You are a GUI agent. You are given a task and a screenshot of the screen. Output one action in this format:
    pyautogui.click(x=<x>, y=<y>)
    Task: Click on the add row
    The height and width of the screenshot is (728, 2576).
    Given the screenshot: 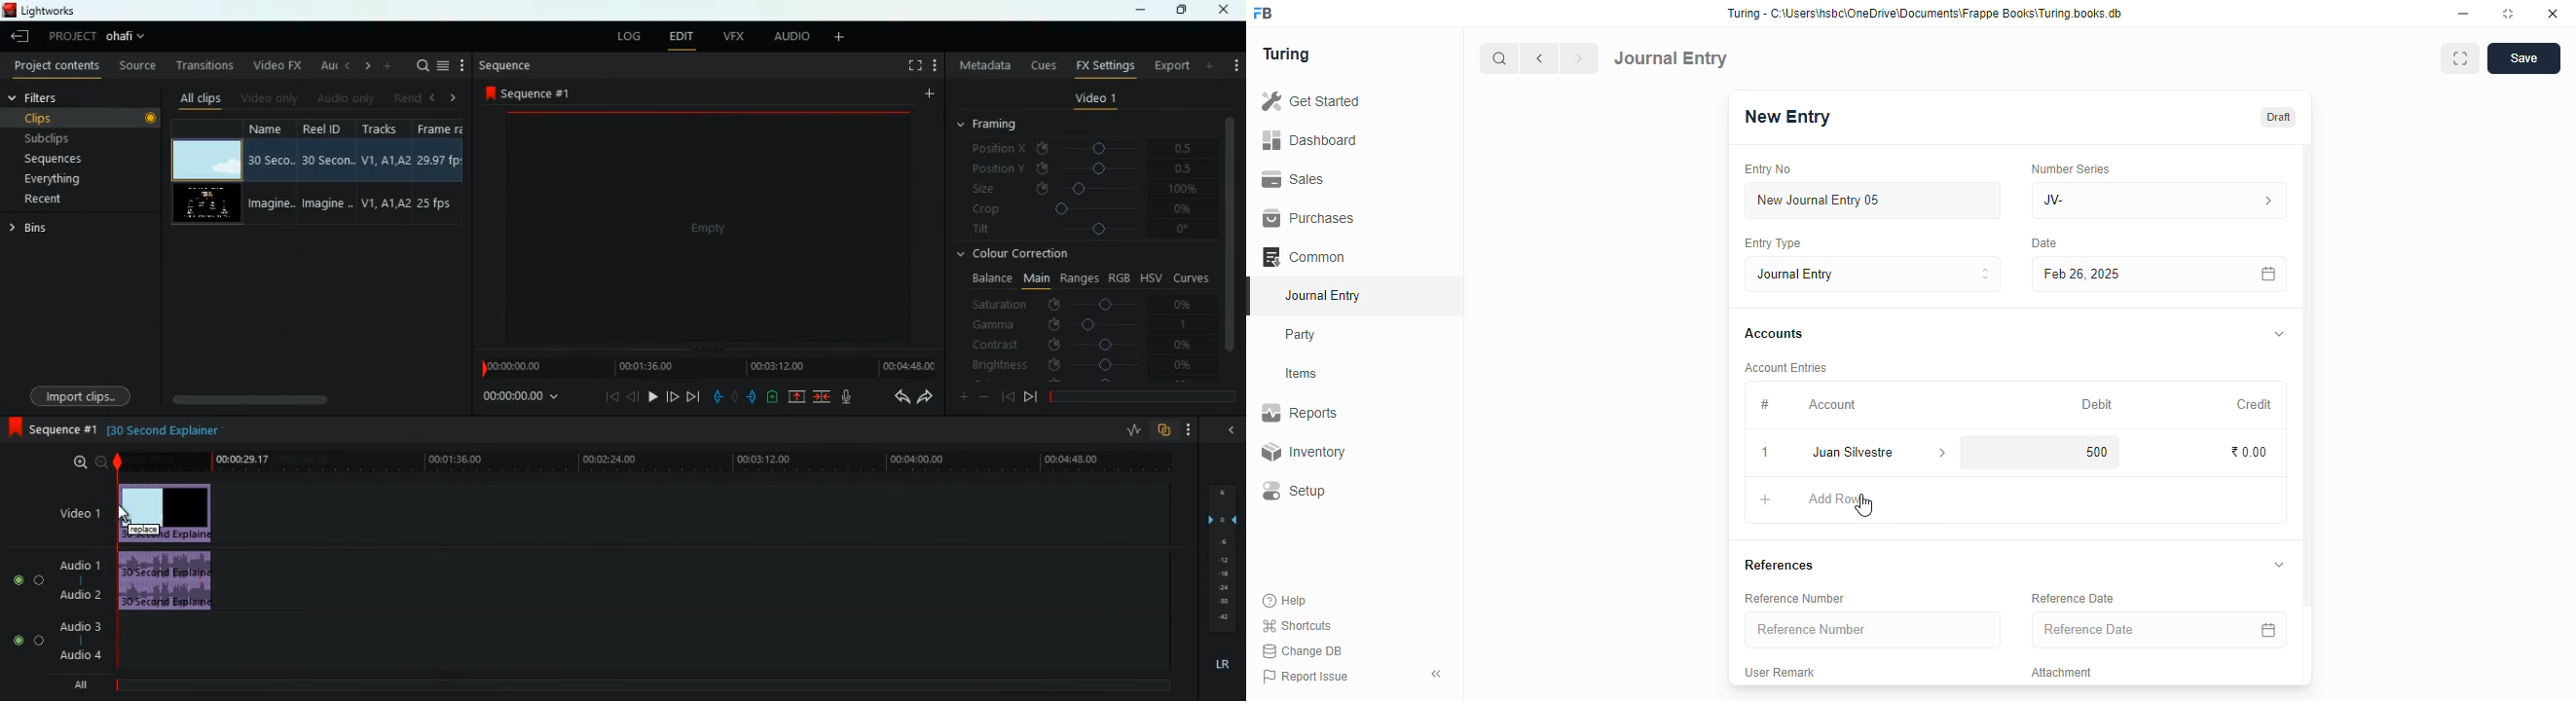 What is the action you would take?
    pyautogui.click(x=1835, y=498)
    